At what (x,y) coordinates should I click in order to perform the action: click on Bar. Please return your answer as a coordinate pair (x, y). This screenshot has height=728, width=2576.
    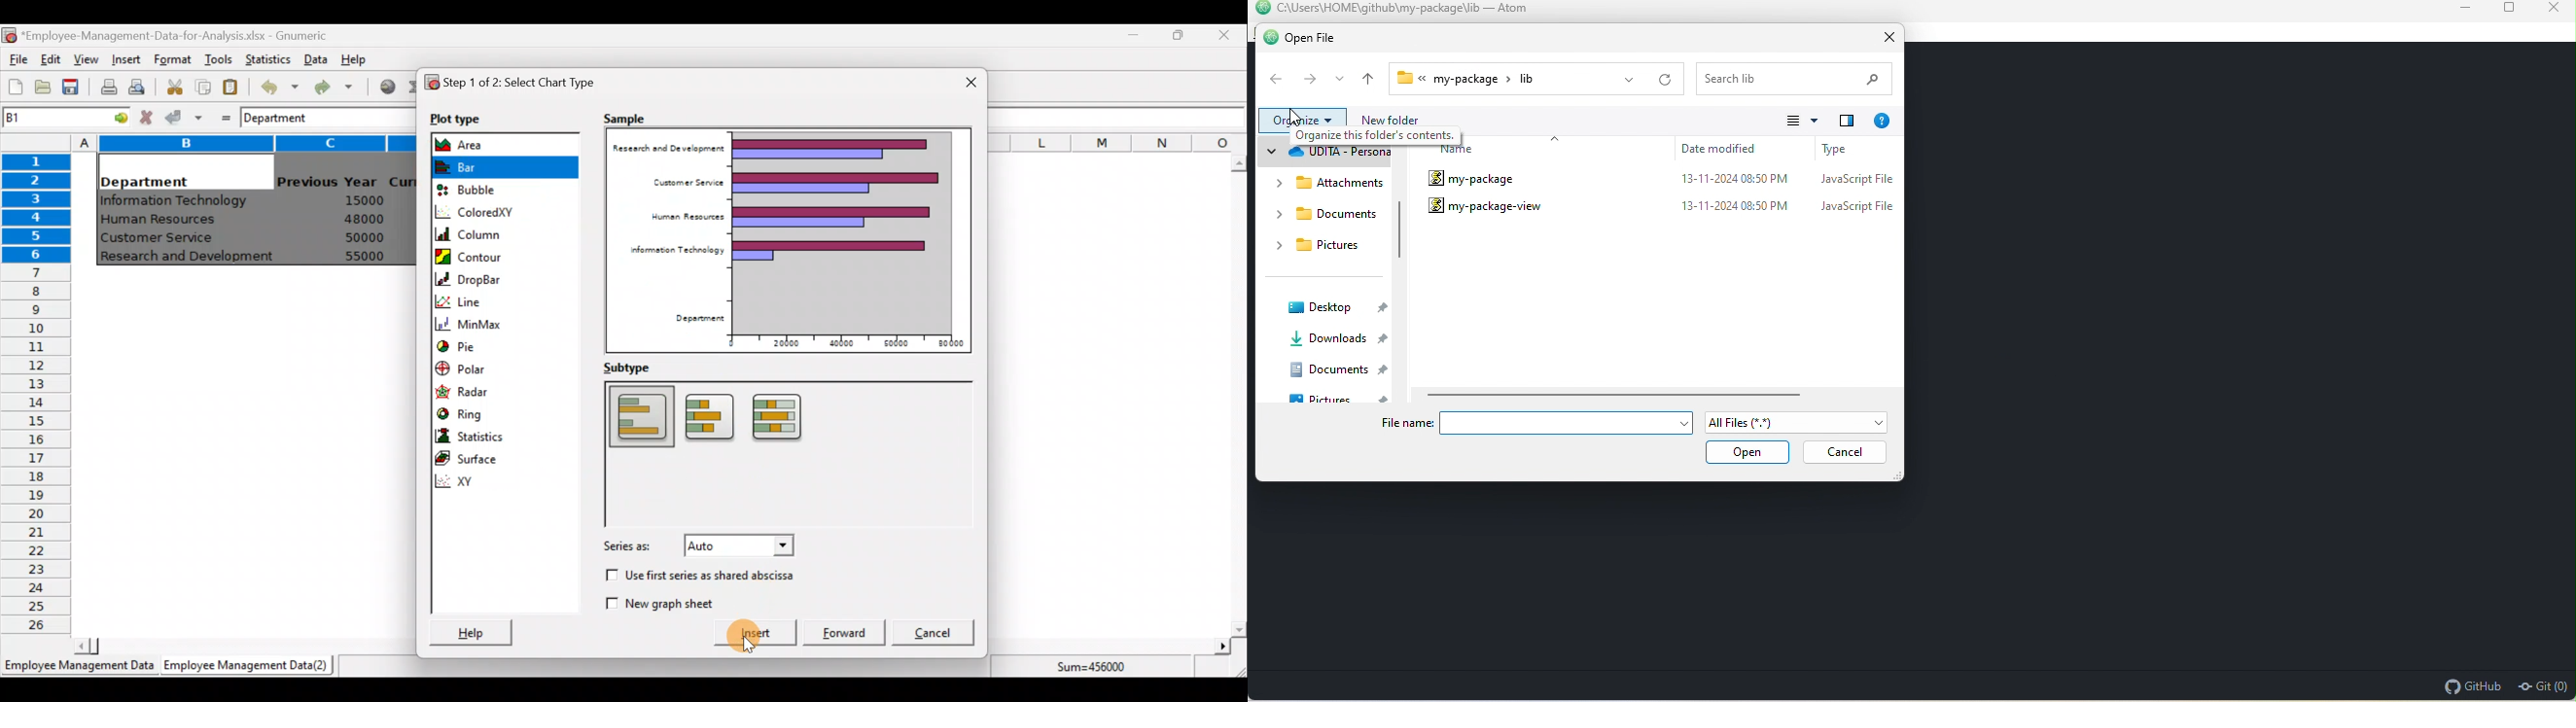
    Looking at the image, I should click on (504, 166).